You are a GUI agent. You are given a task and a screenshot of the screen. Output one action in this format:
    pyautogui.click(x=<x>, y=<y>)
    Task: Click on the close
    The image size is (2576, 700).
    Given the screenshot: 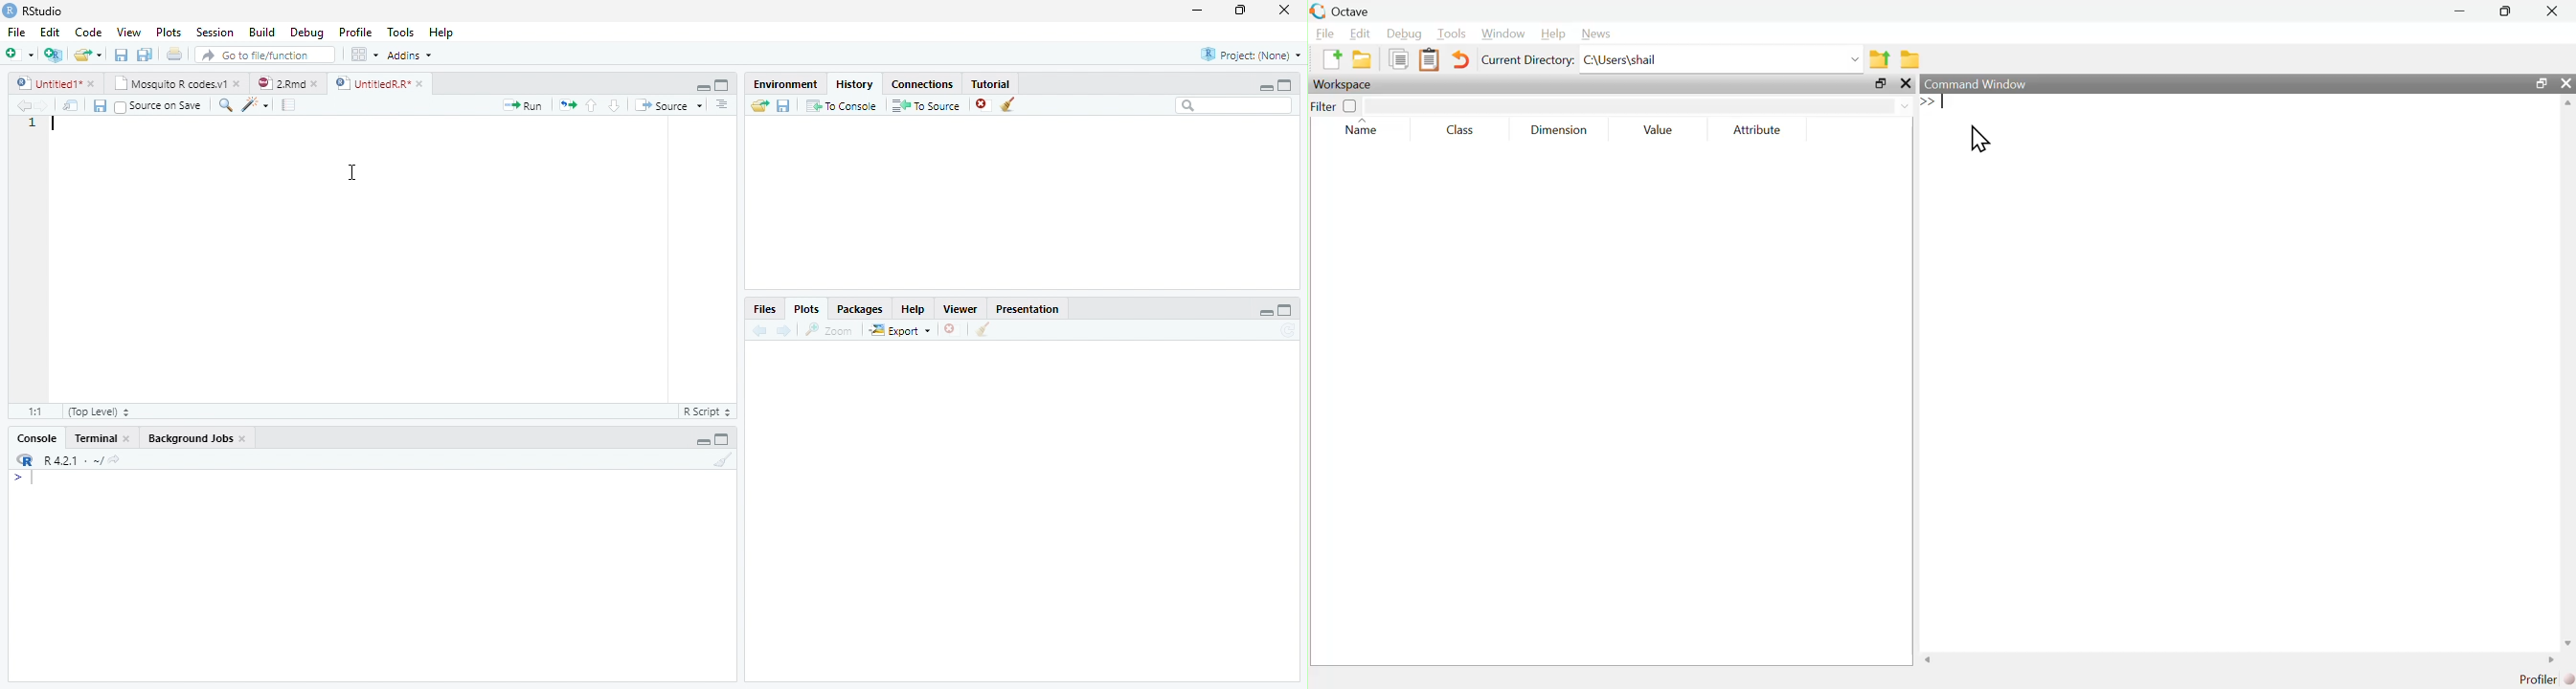 What is the action you would take?
    pyautogui.click(x=1285, y=10)
    